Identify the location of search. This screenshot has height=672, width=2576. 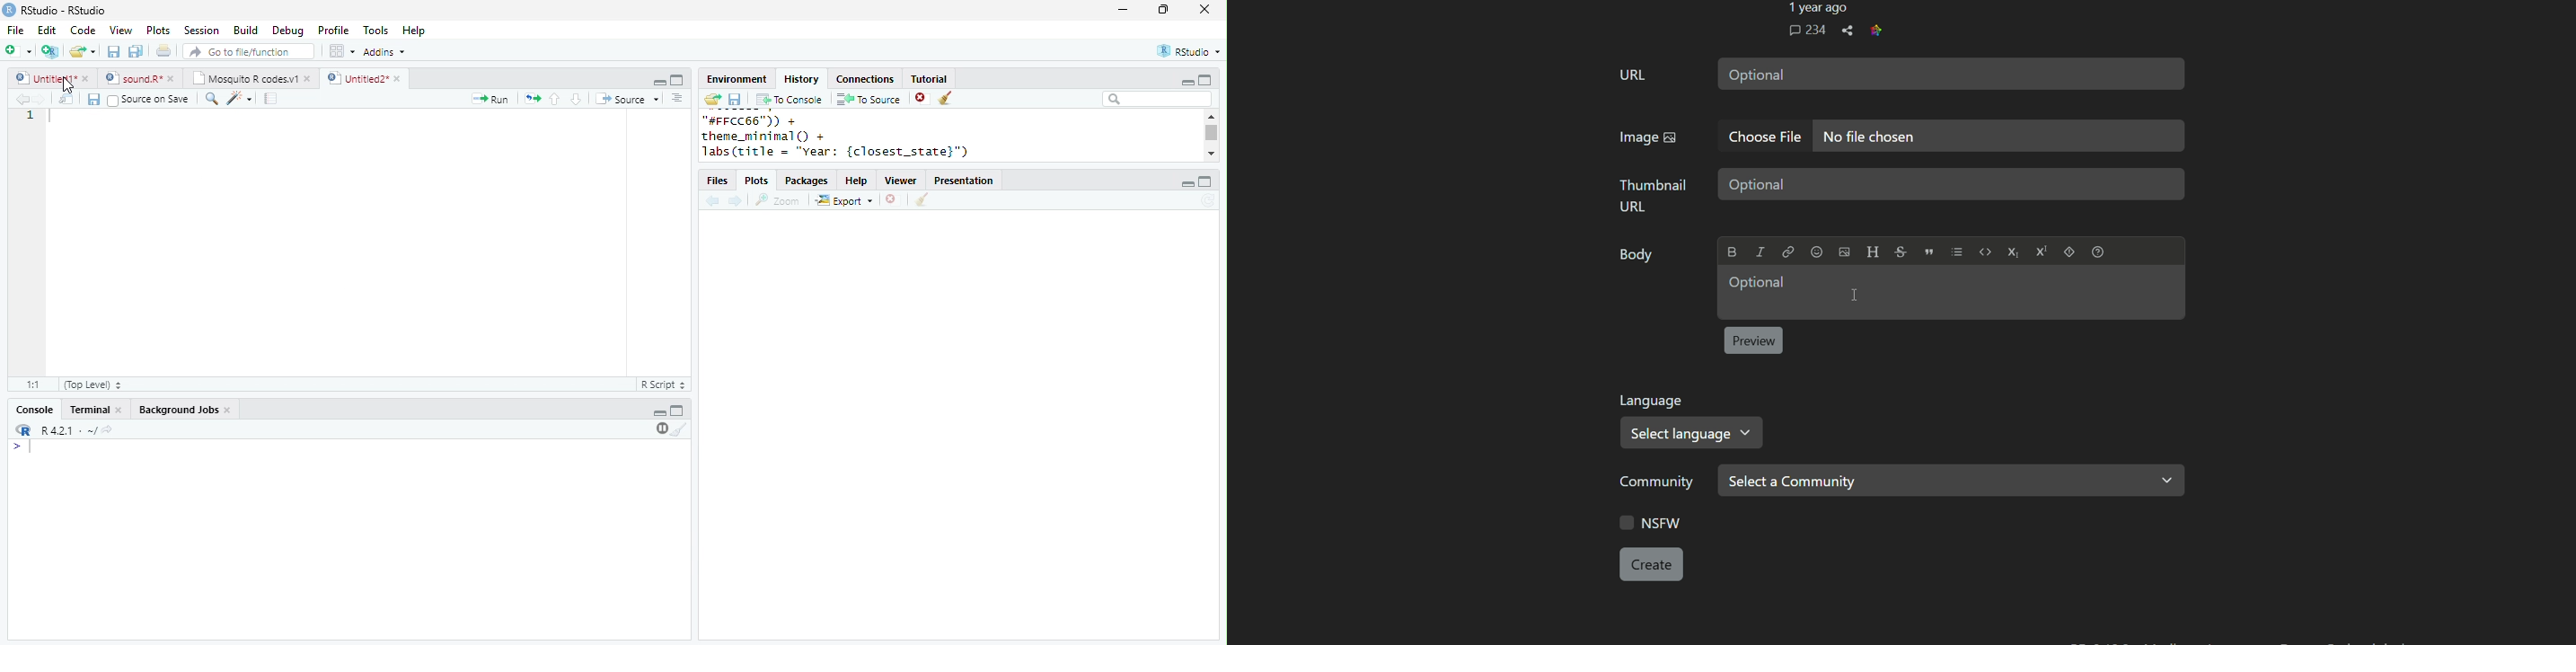
(212, 99).